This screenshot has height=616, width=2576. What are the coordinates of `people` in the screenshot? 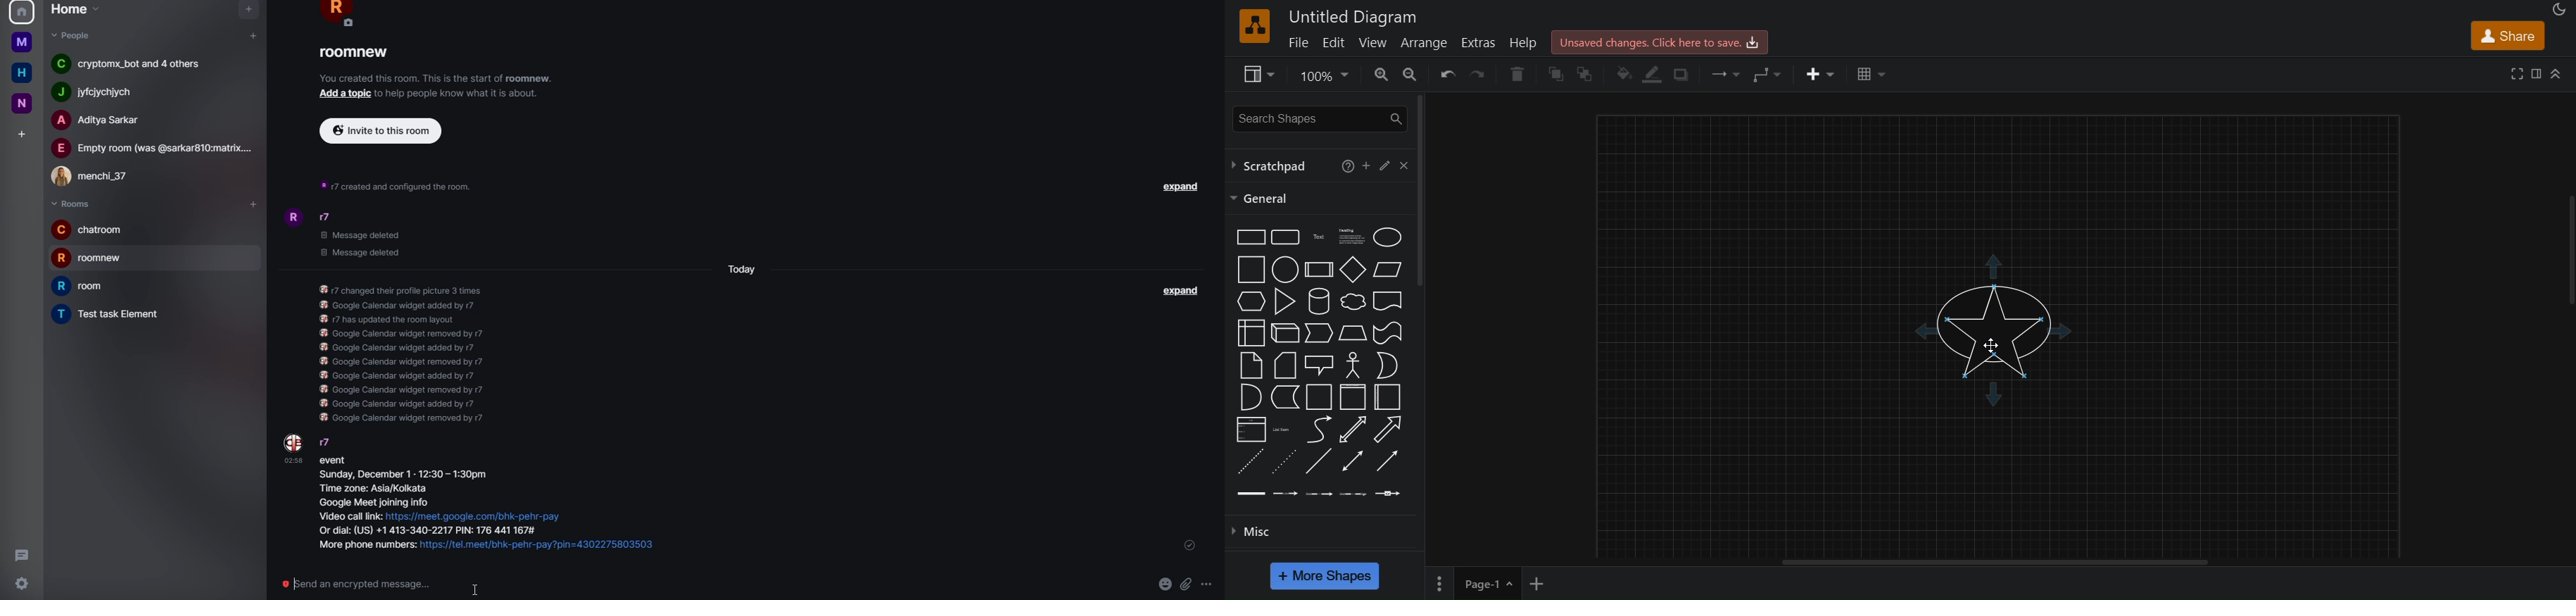 It's located at (103, 121).